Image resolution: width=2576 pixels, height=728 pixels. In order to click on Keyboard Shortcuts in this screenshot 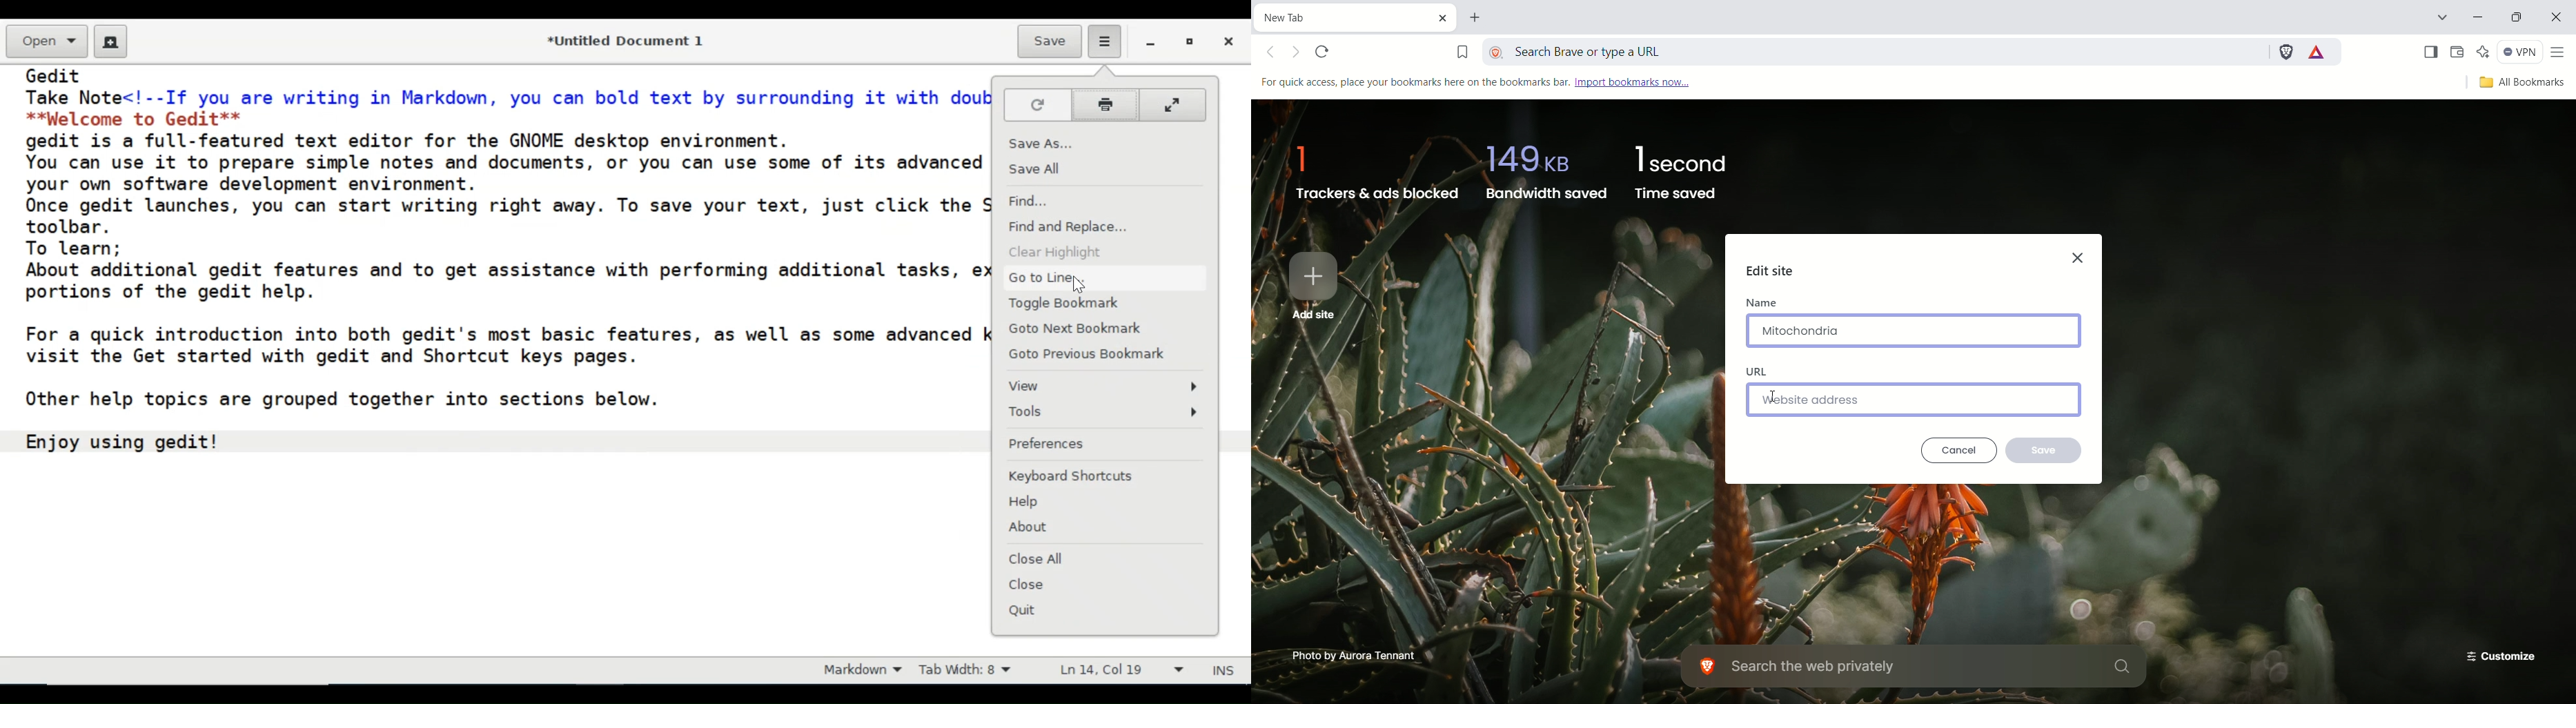, I will do `click(1070, 478)`.